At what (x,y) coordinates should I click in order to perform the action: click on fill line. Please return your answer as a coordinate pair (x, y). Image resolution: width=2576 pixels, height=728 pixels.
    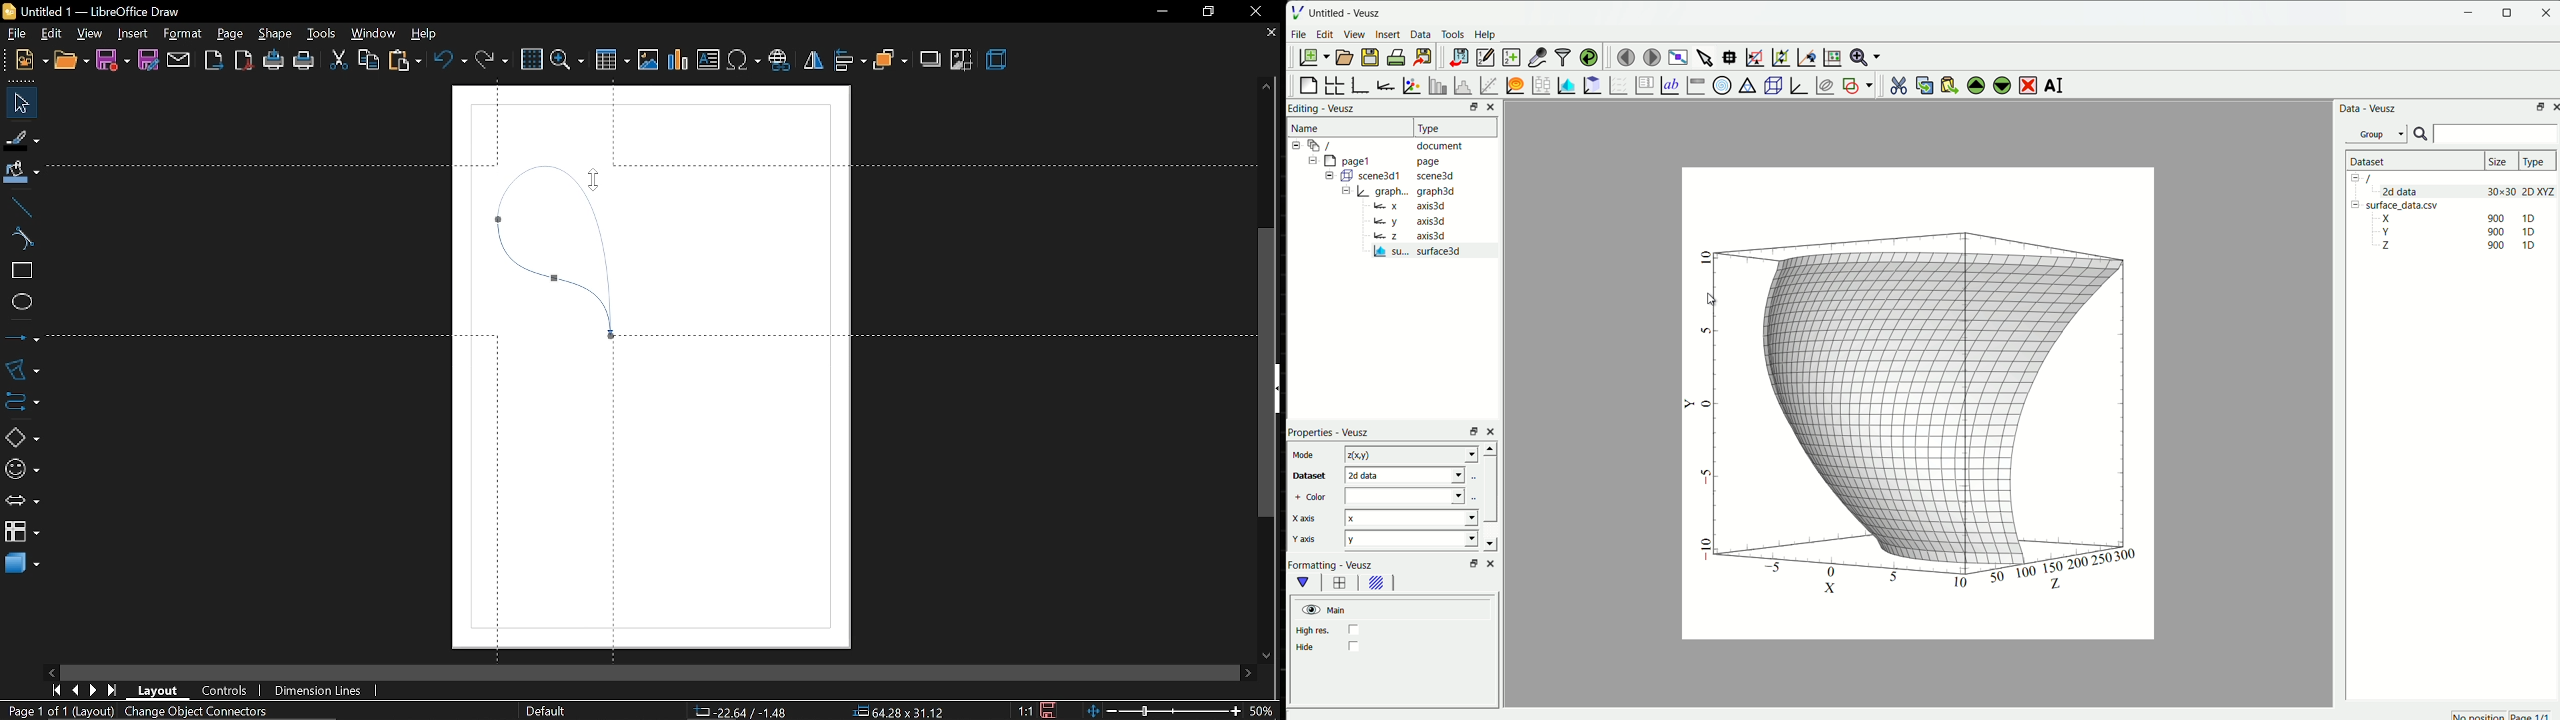
    Looking at the image, I should click on (23, 138).